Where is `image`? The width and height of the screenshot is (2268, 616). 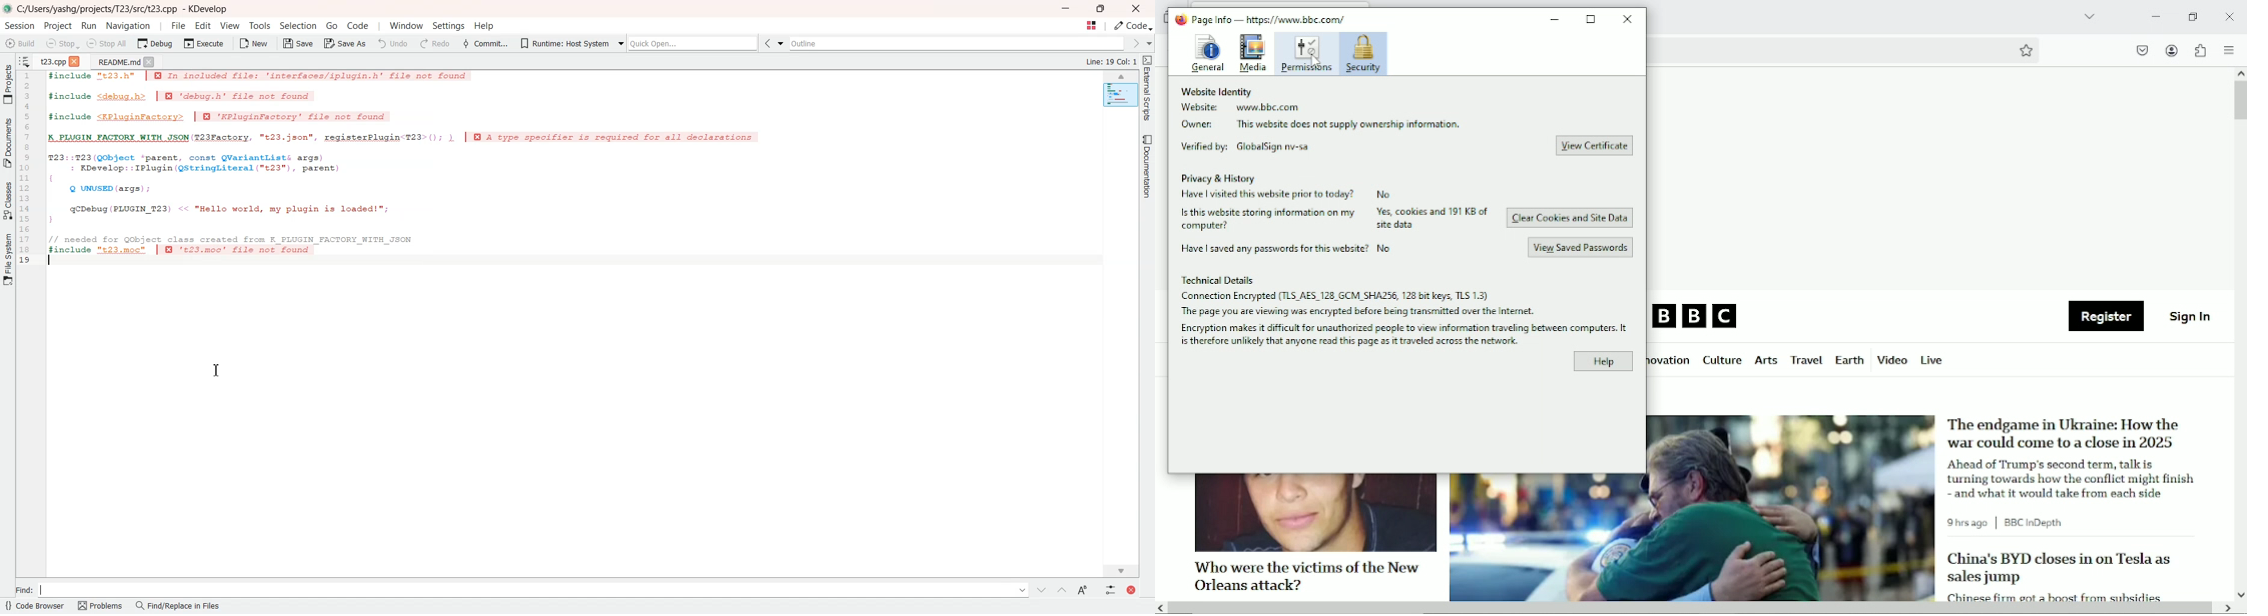
image is located at coordinates (1692, 538).